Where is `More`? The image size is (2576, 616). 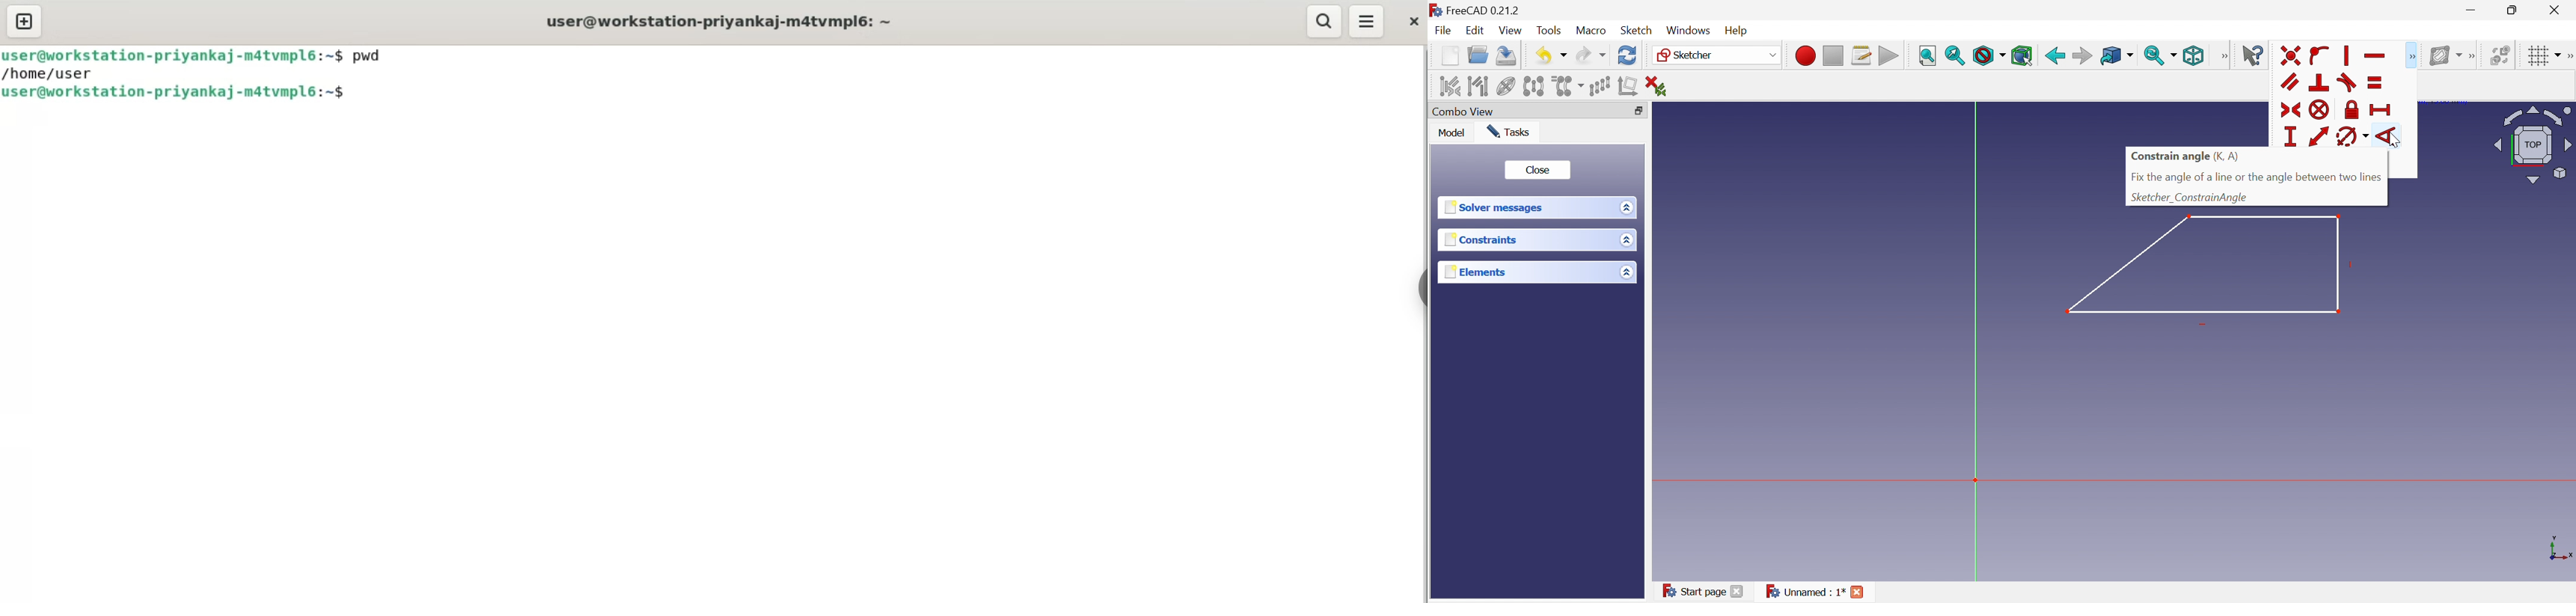 More is located at coordinates (2569, 54).